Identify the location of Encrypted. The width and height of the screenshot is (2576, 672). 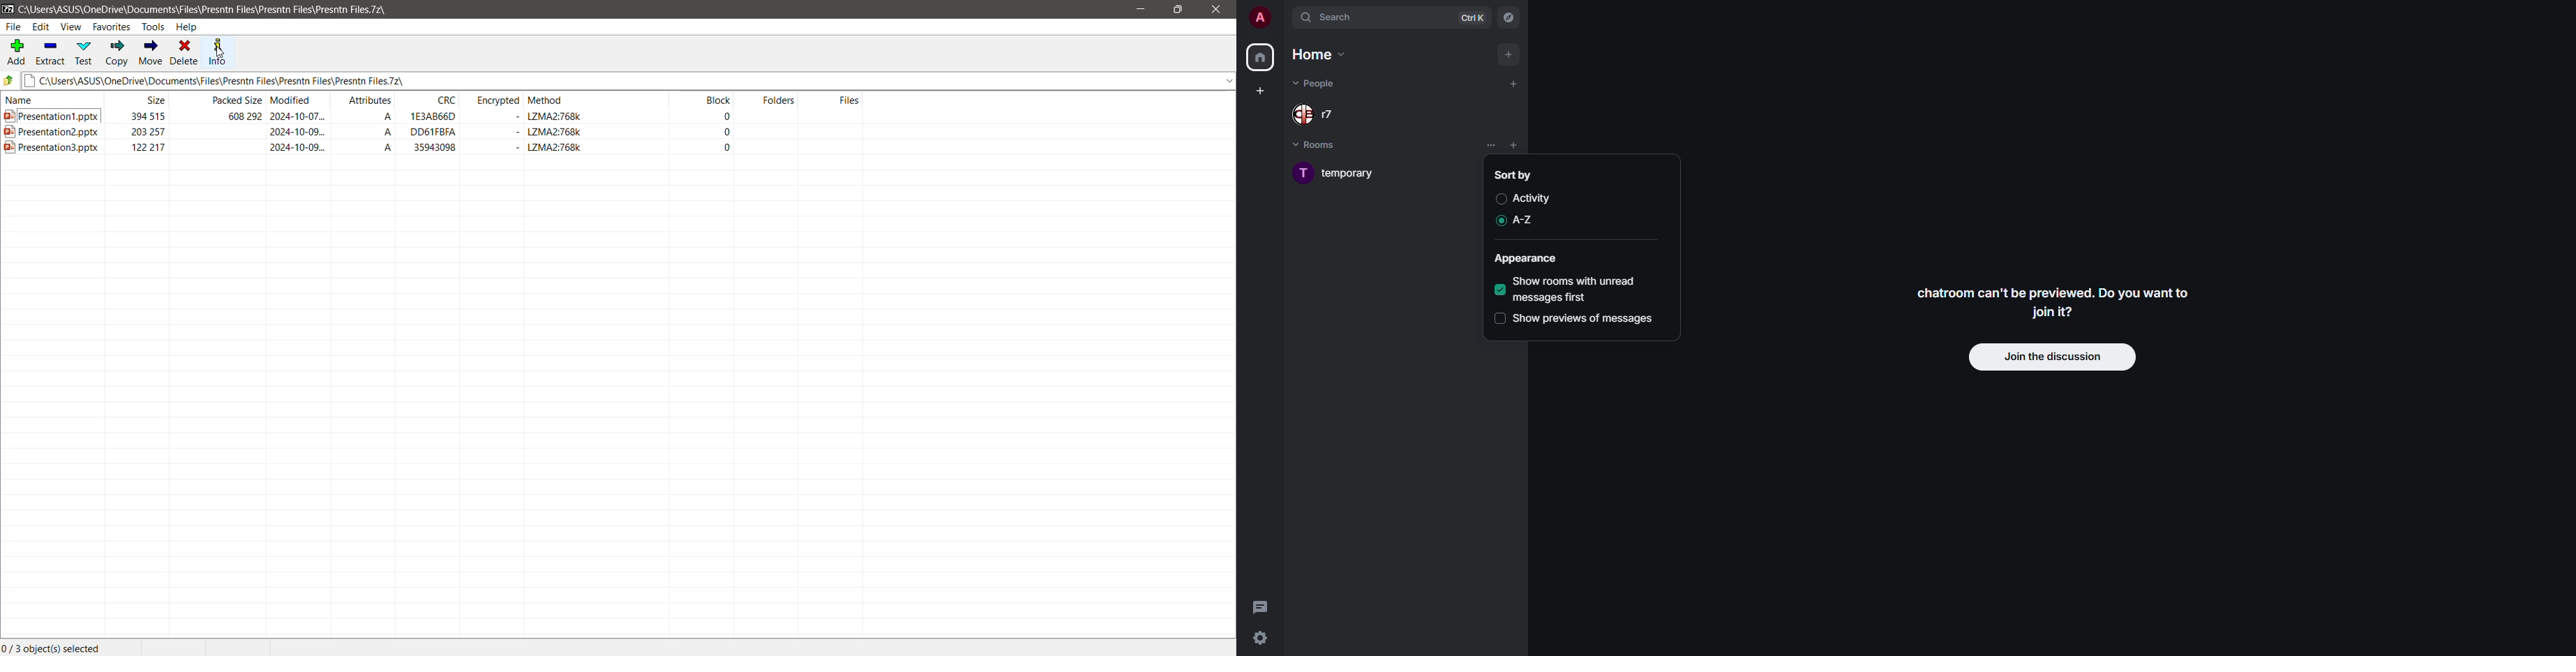
(500, 101).